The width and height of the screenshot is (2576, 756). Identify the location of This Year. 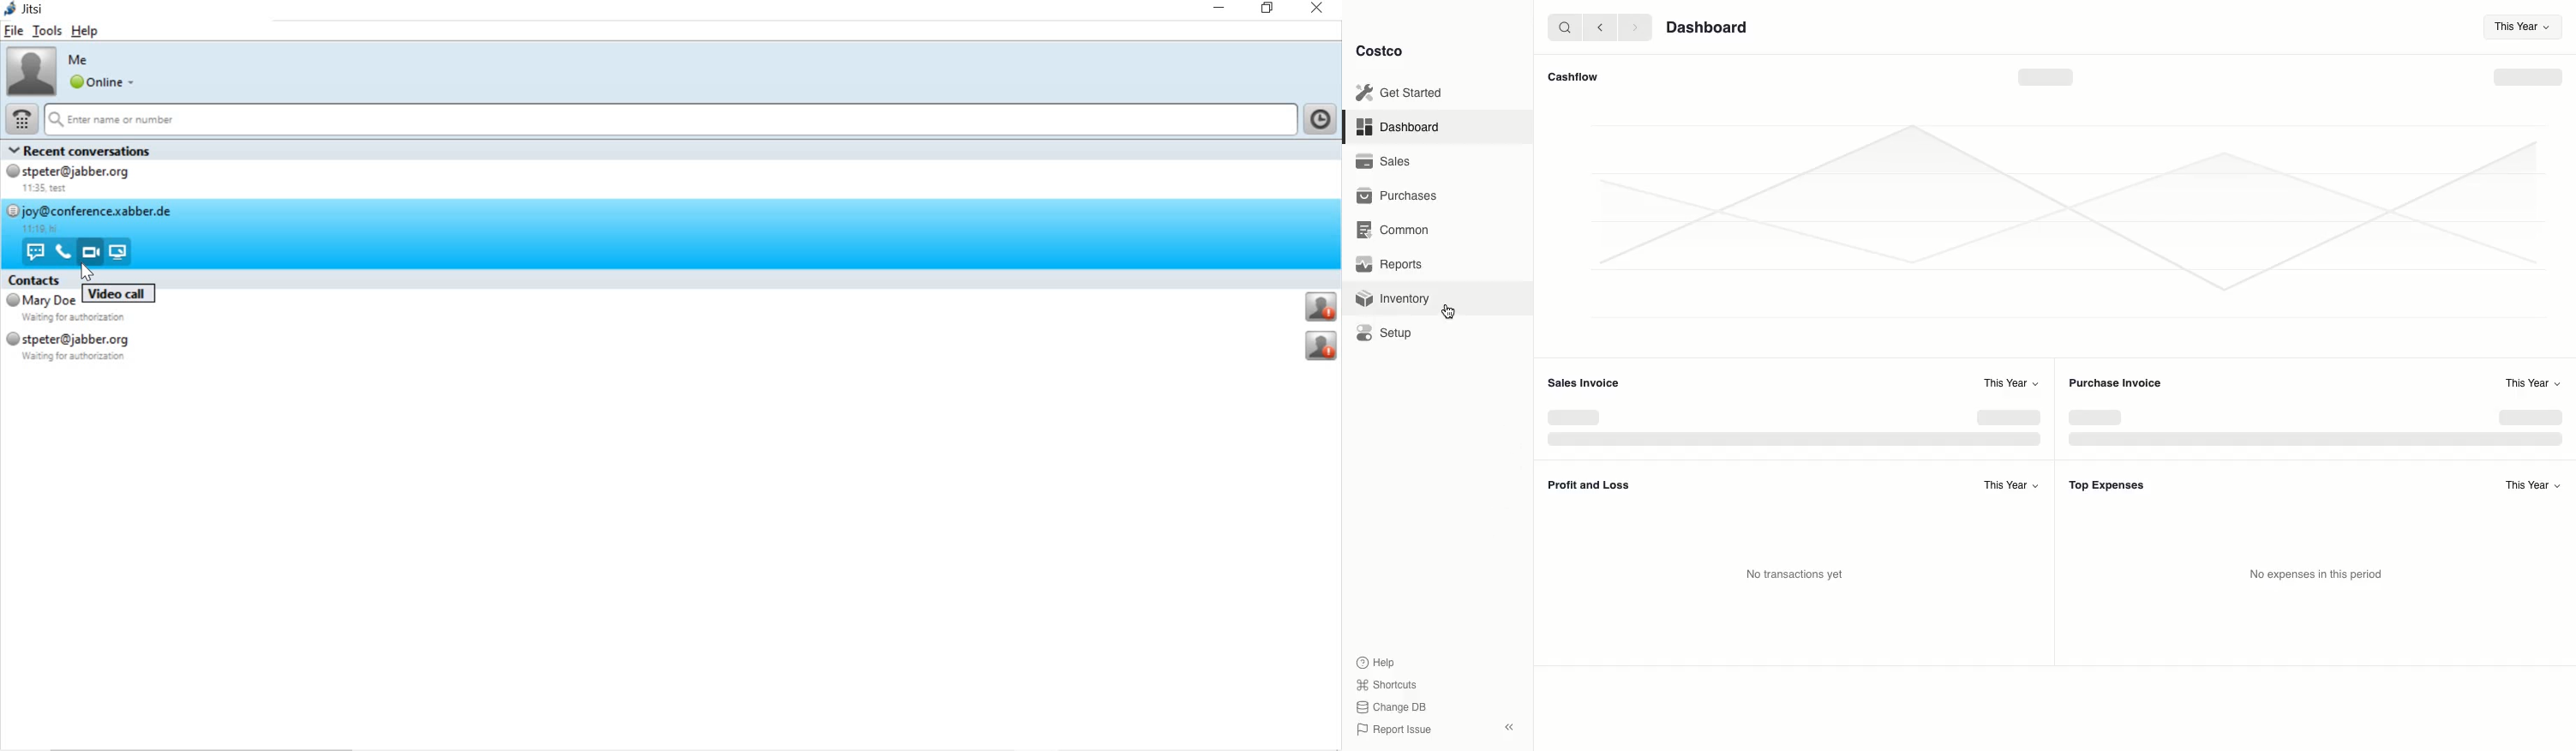
(2531, 484).